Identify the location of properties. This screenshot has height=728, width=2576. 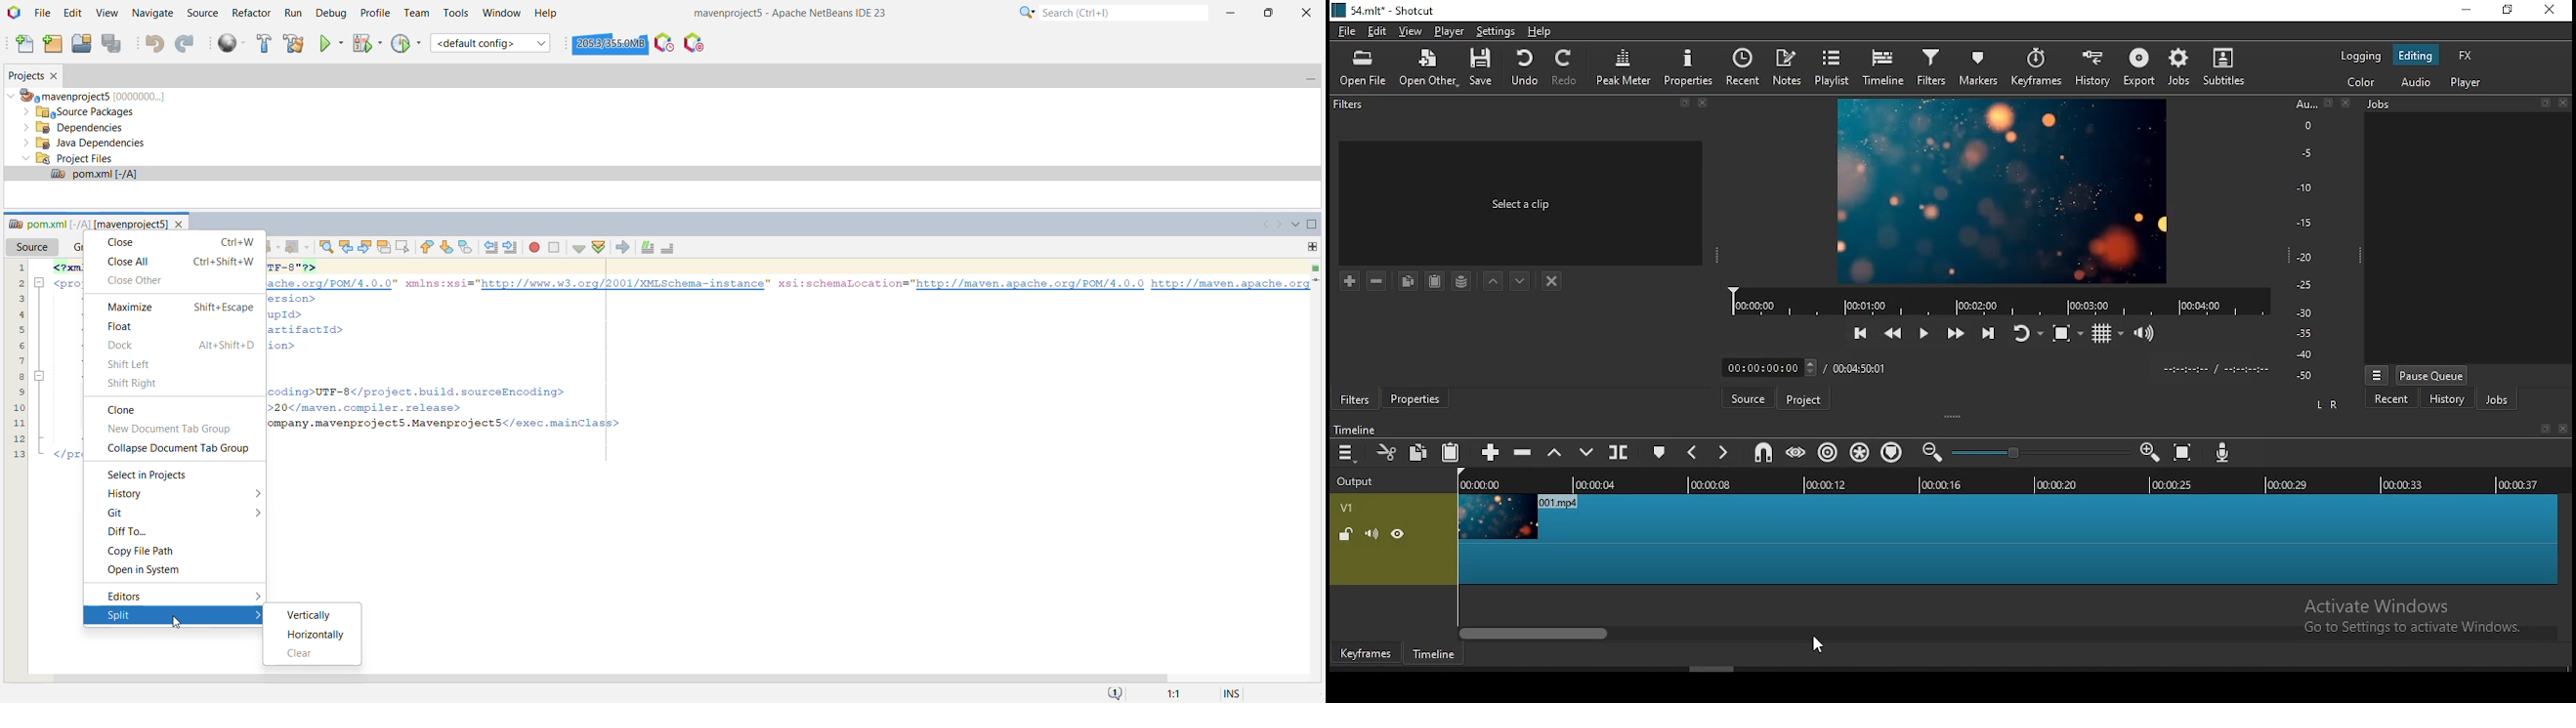
(1414, 395).